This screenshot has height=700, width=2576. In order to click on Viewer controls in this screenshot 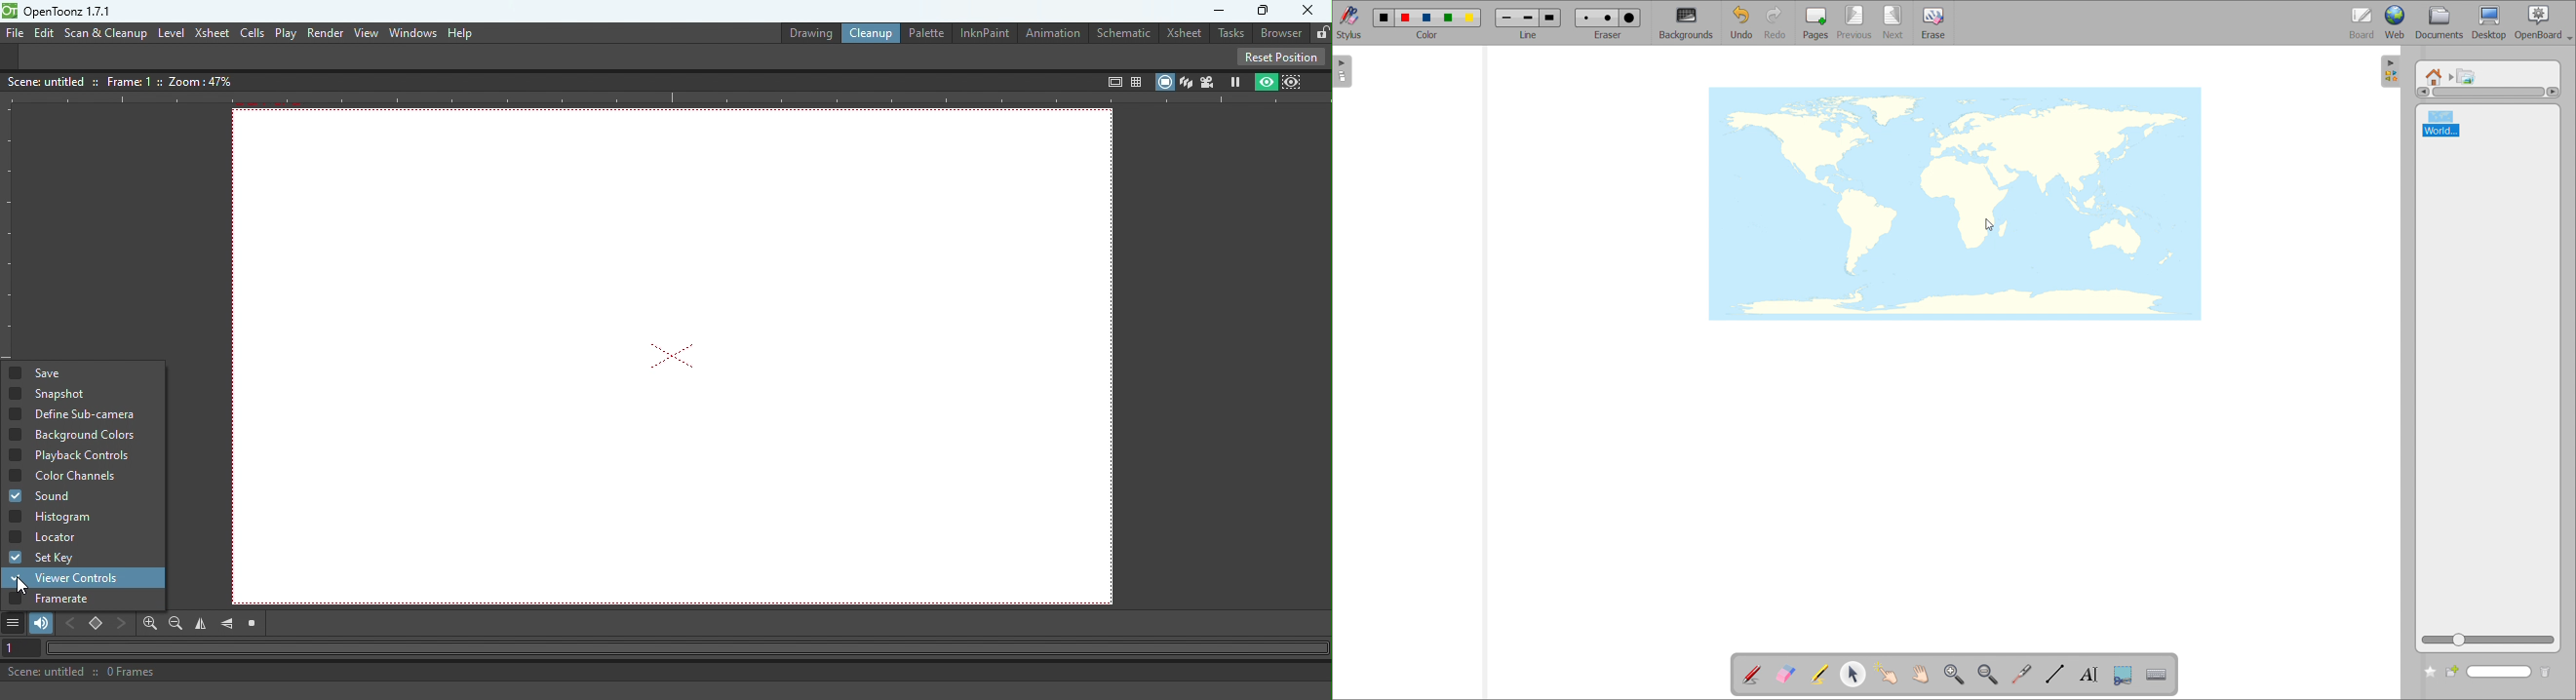, I will do `click(89, 578)`.